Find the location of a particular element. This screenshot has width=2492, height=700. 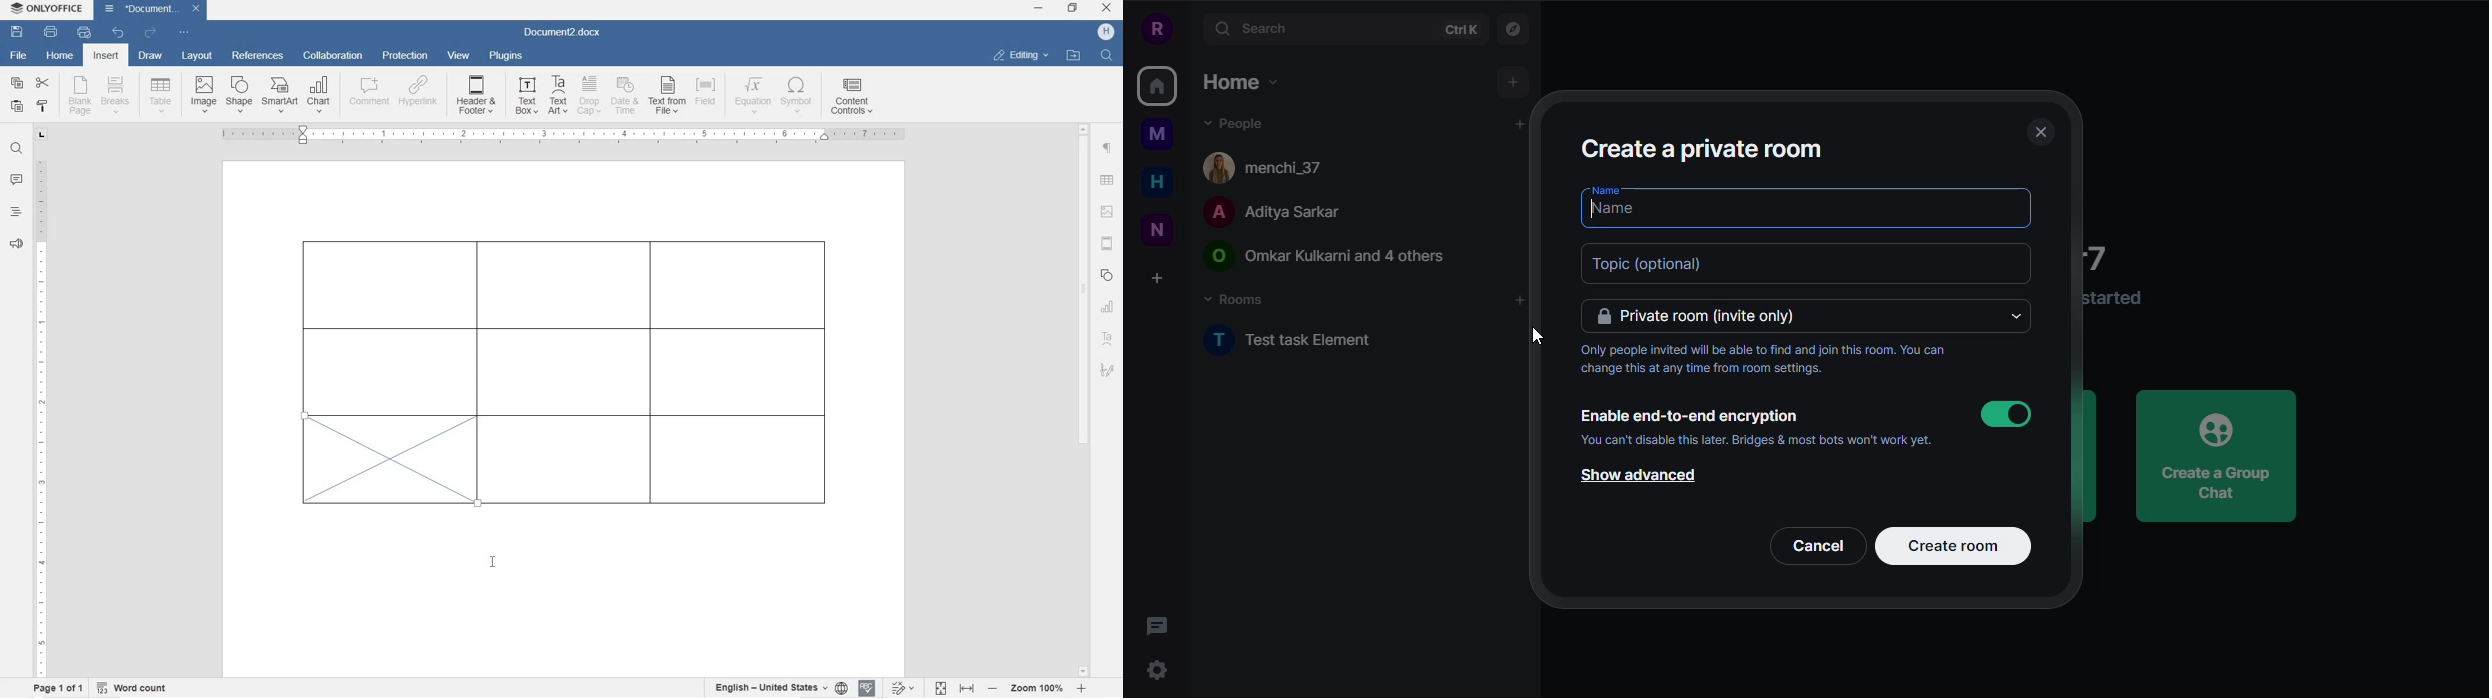

EDITING is located at coordinates (1022, 55).